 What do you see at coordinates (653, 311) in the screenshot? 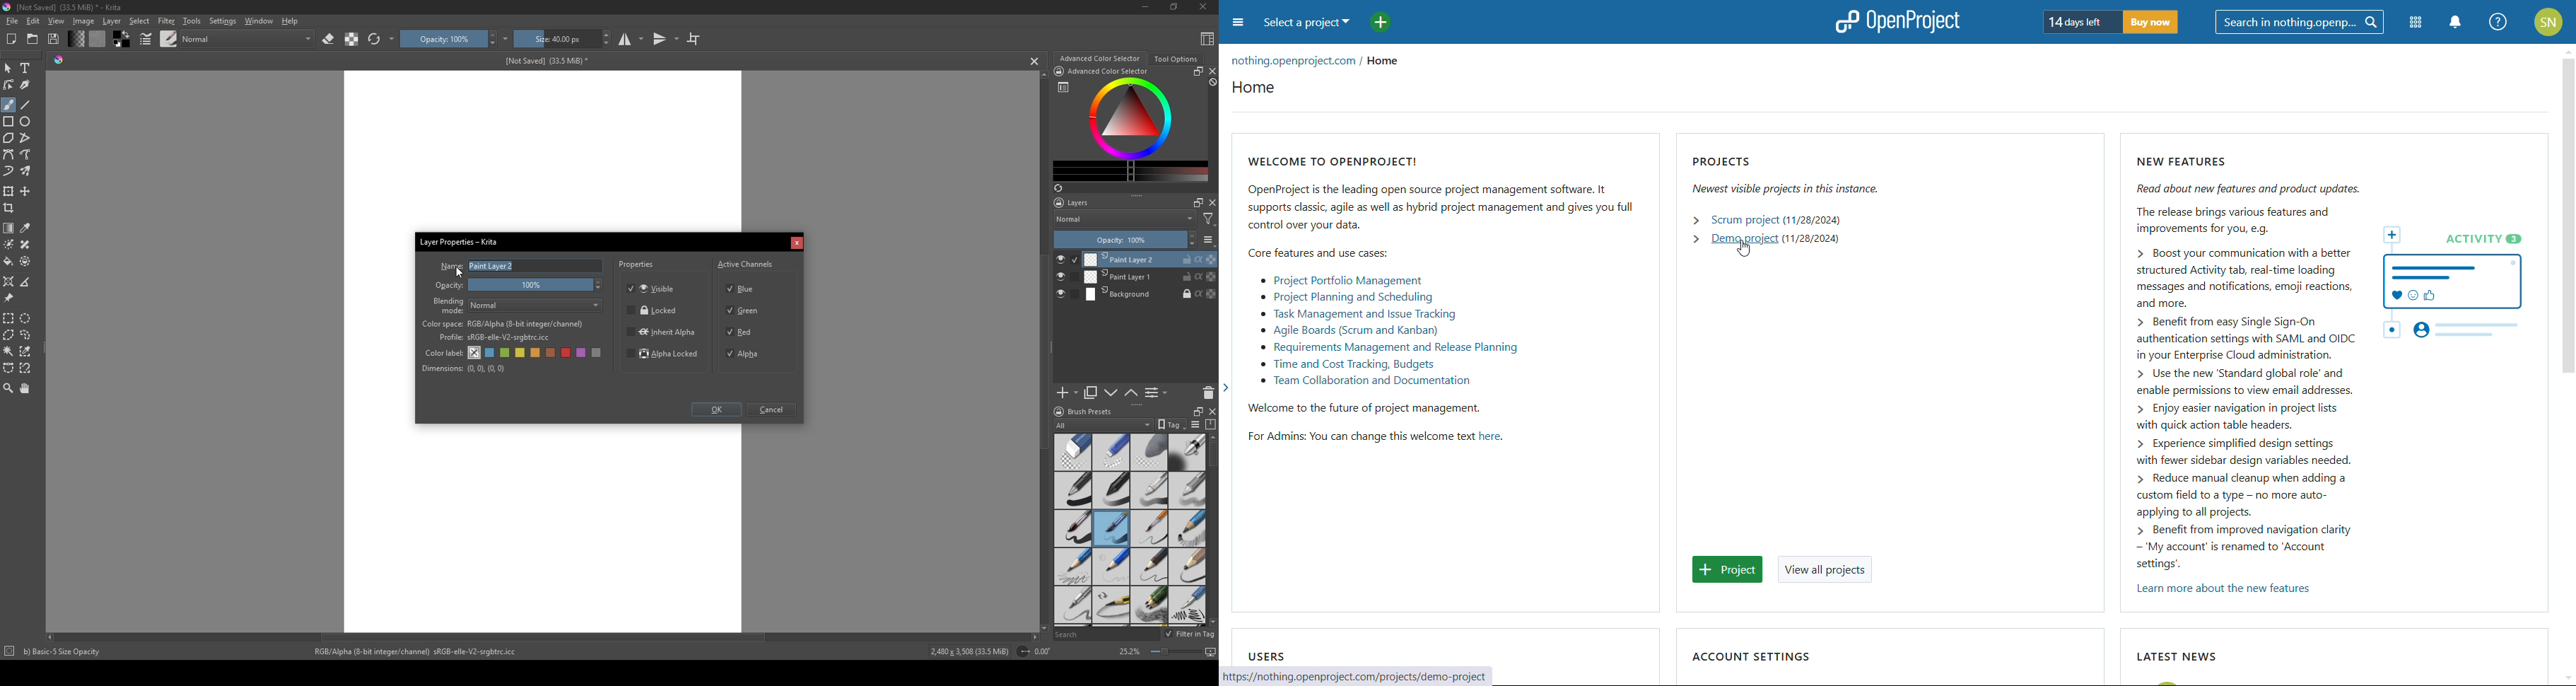
I see `Locked` at bounding box center [653, 311].